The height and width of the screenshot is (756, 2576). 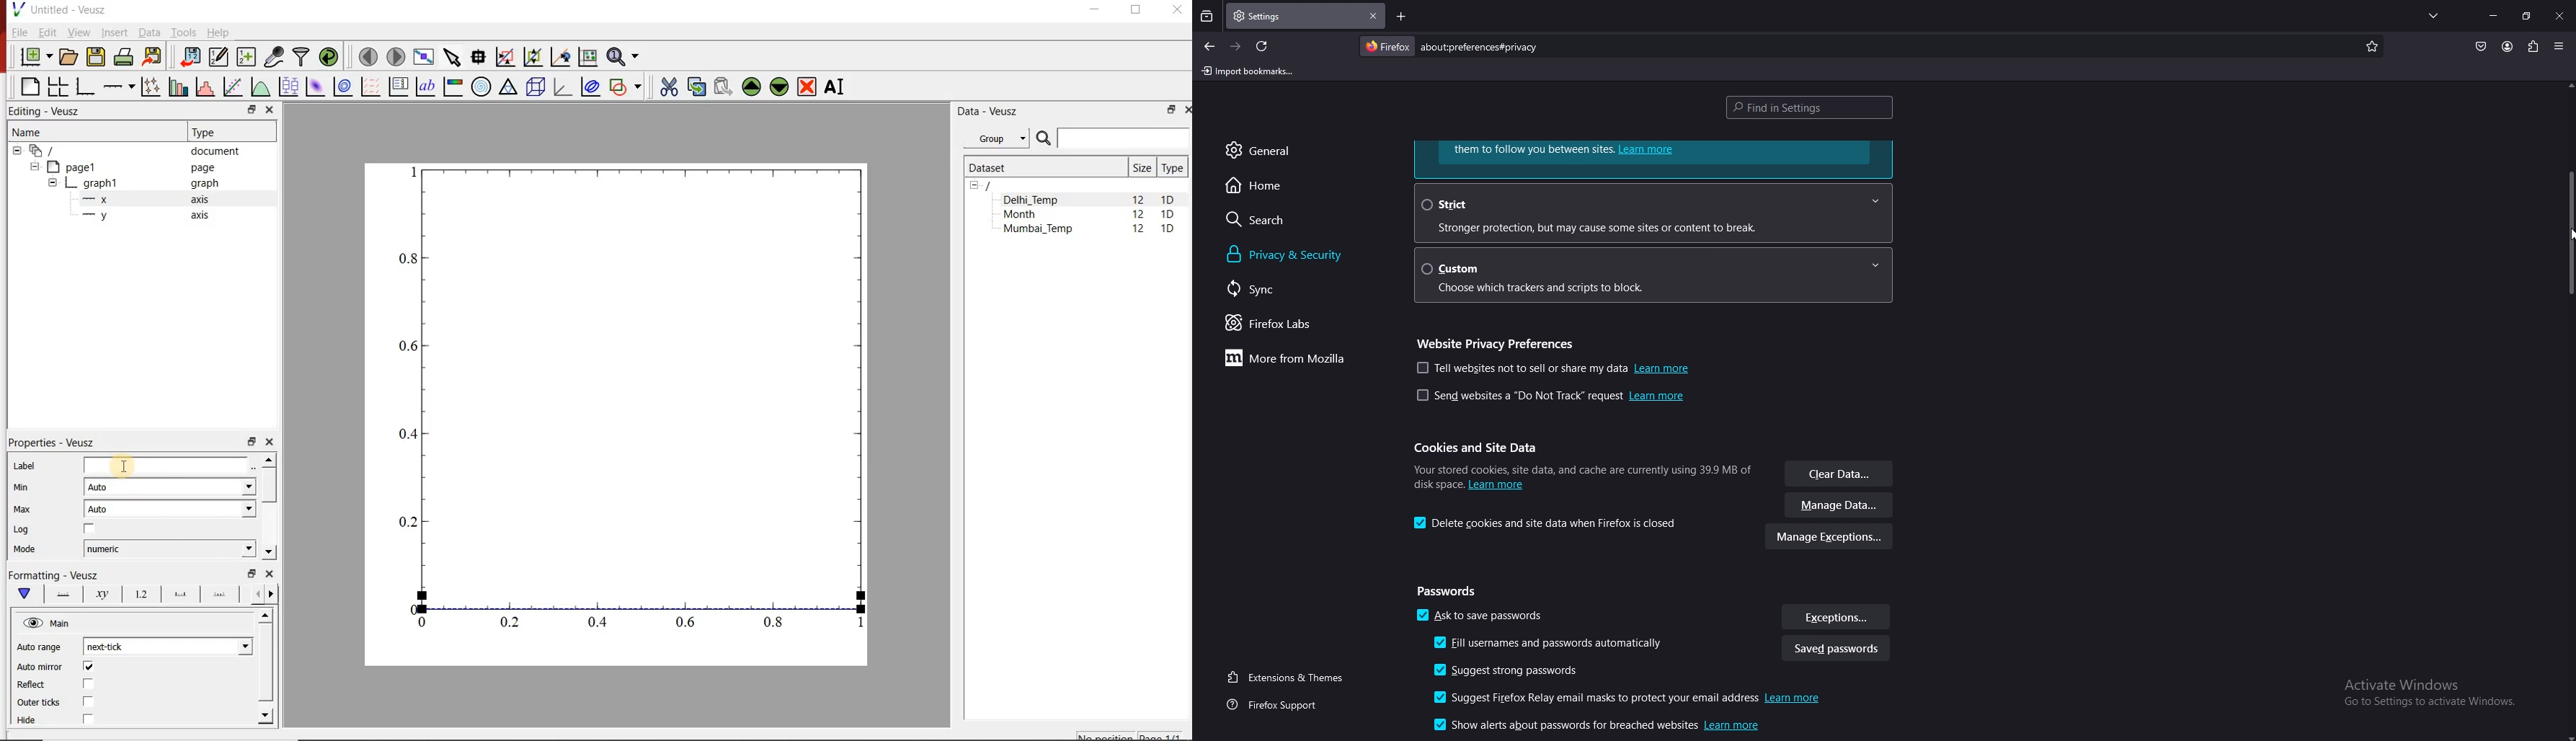 I want to click on -x axis, so click(x=140, y=200).